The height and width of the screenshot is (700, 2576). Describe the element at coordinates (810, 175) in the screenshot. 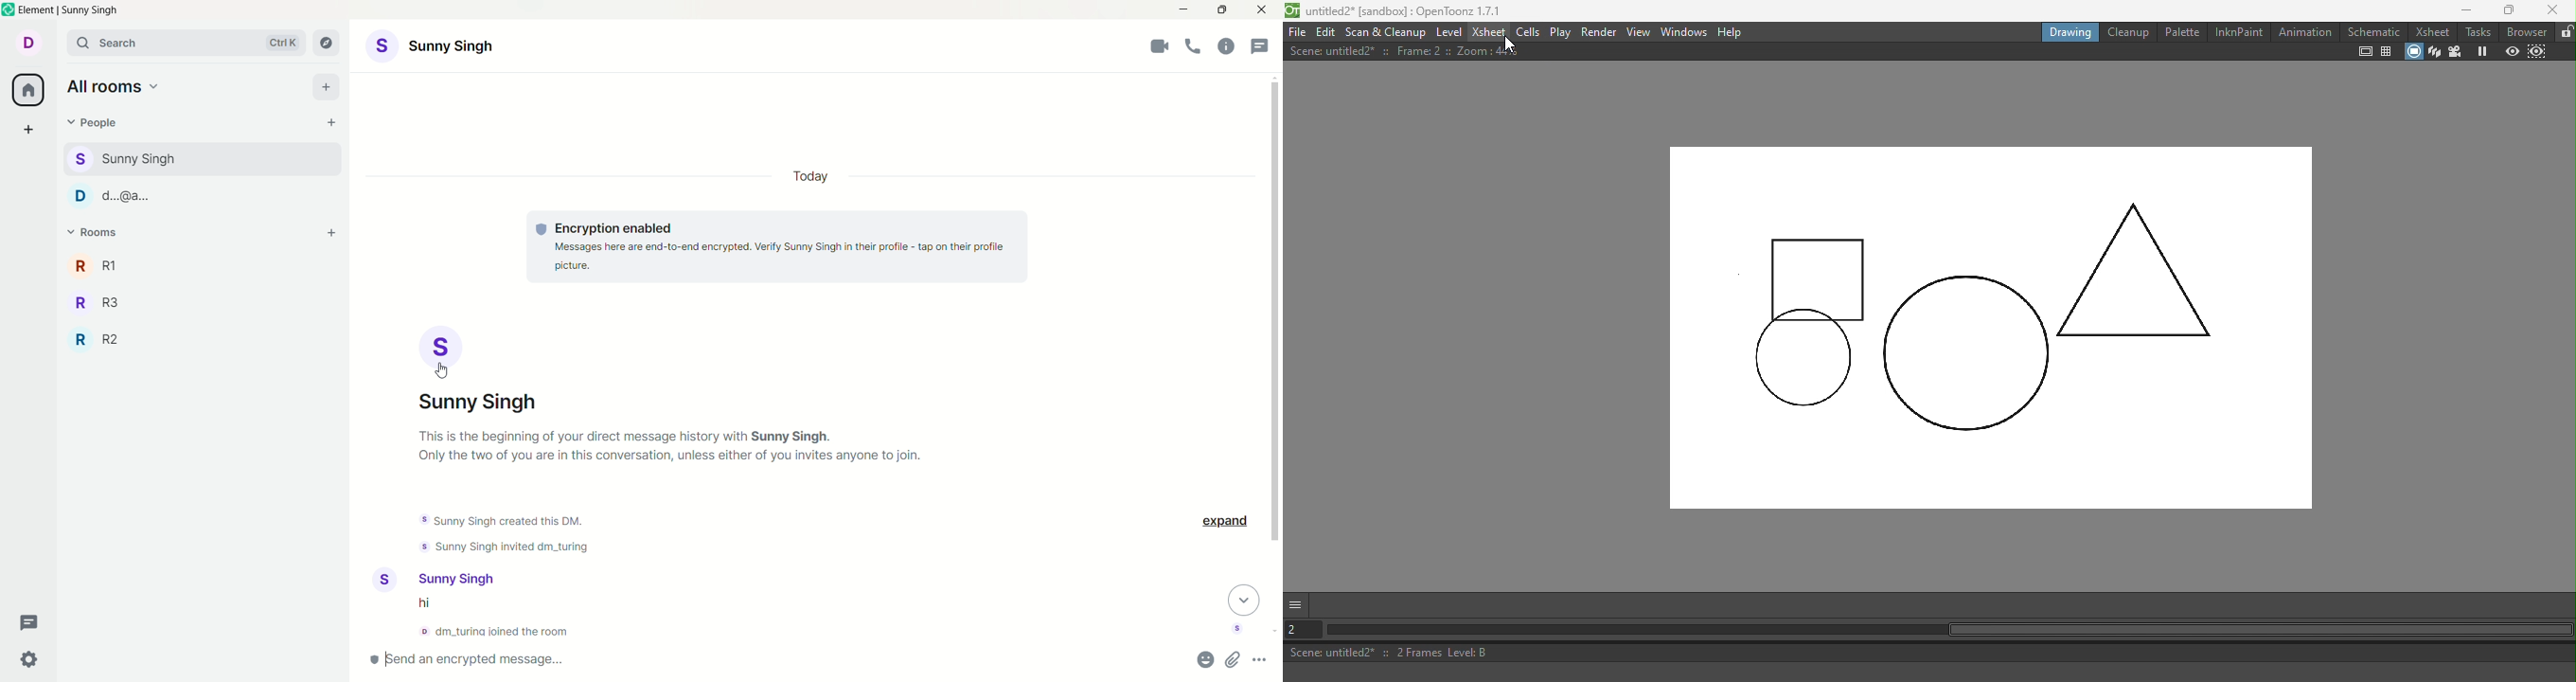

I see `today` at that location.